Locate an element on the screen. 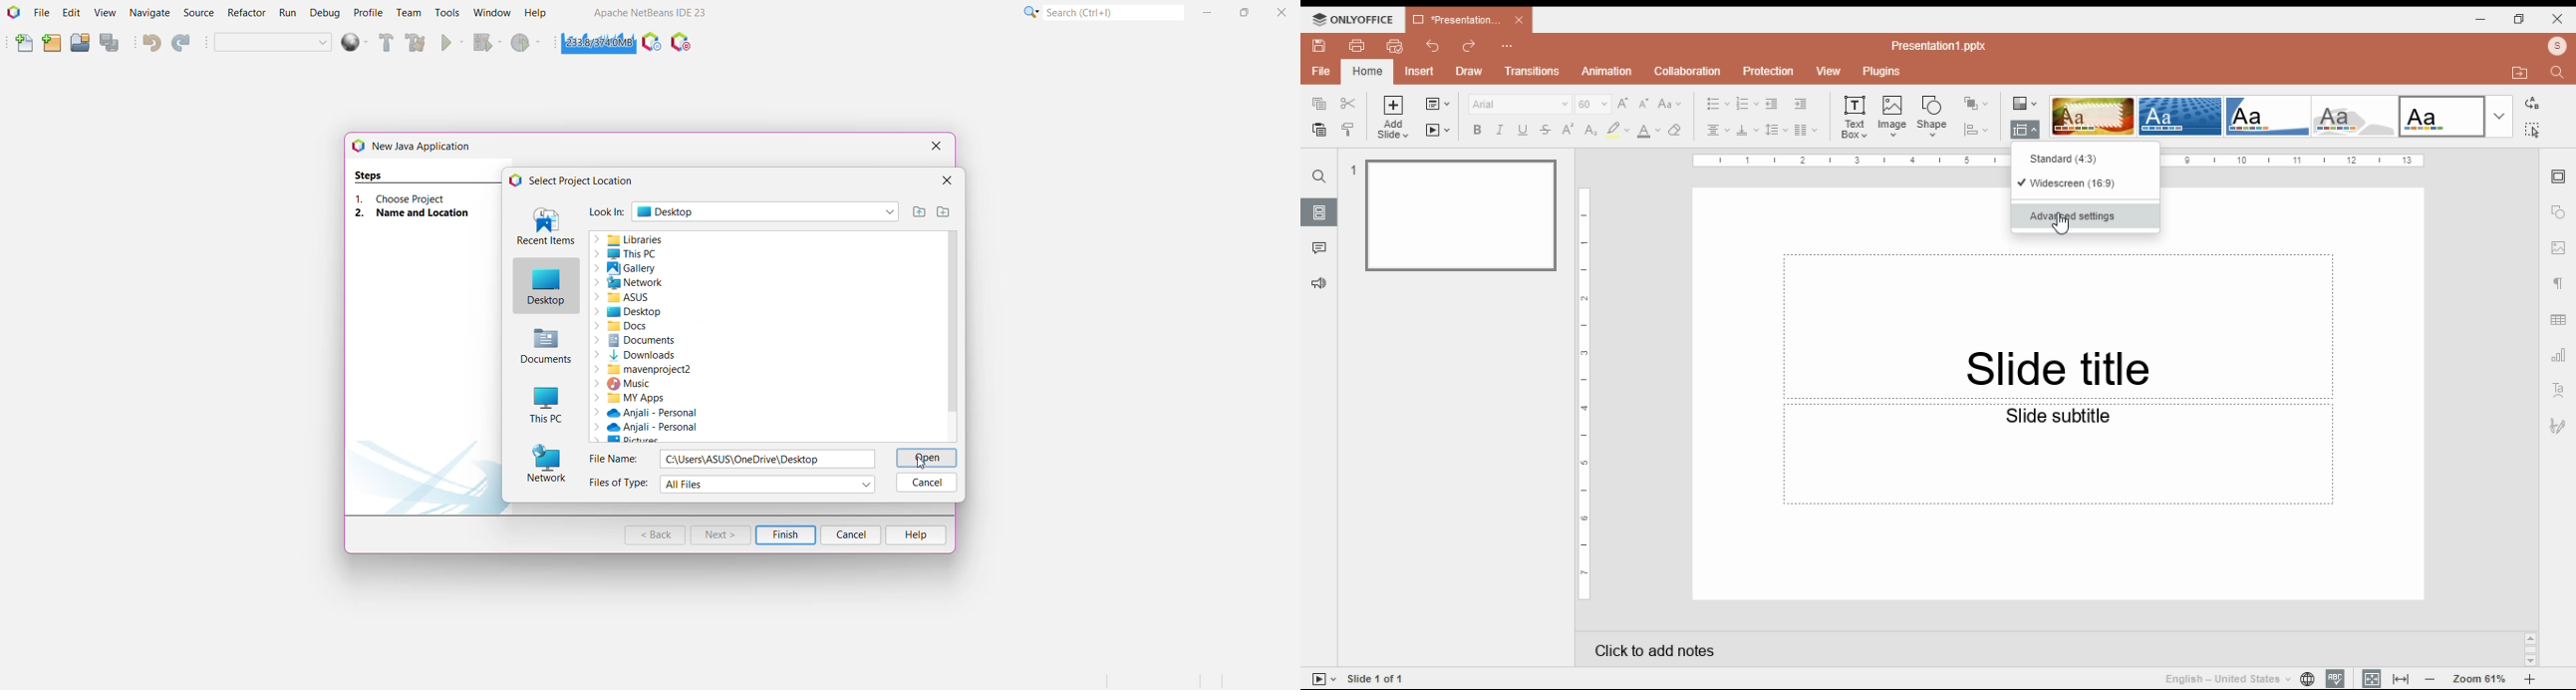 The height and width of the screenshot is (700, 2576). set document language is located at coordinates (2307, 678).